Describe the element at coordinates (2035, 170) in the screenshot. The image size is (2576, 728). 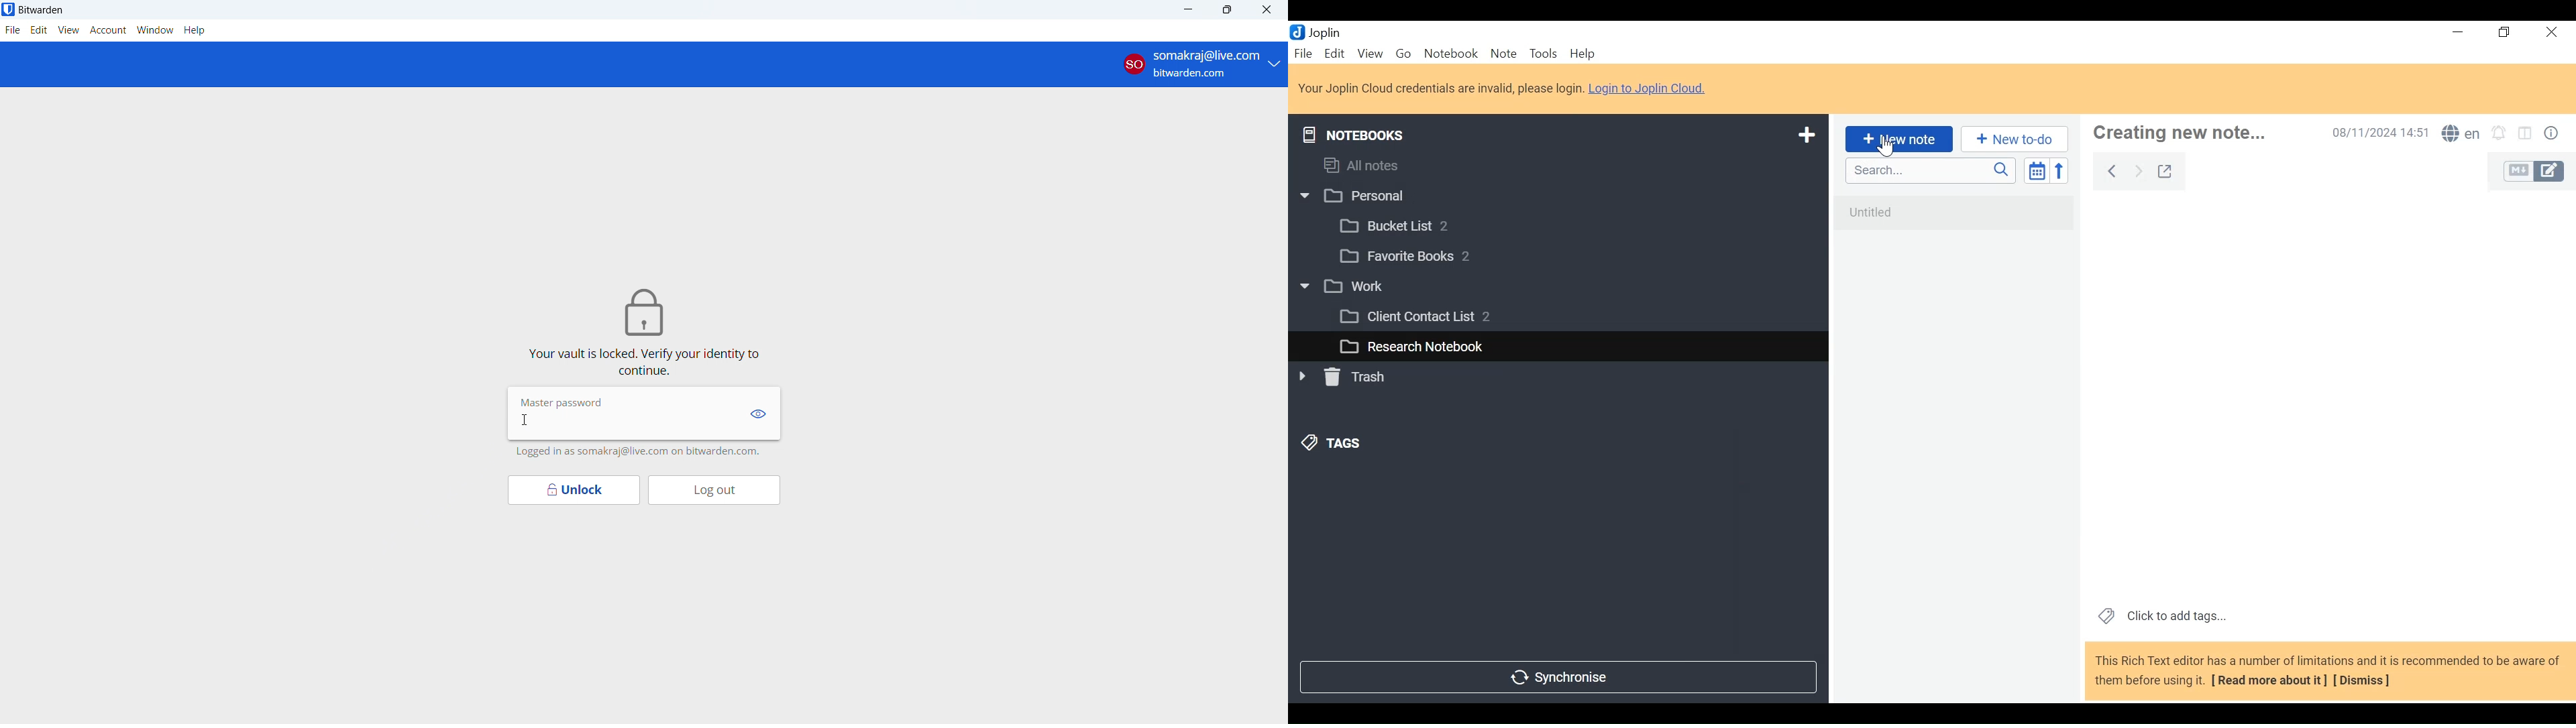
I see `Toggle sort order field` at that location.